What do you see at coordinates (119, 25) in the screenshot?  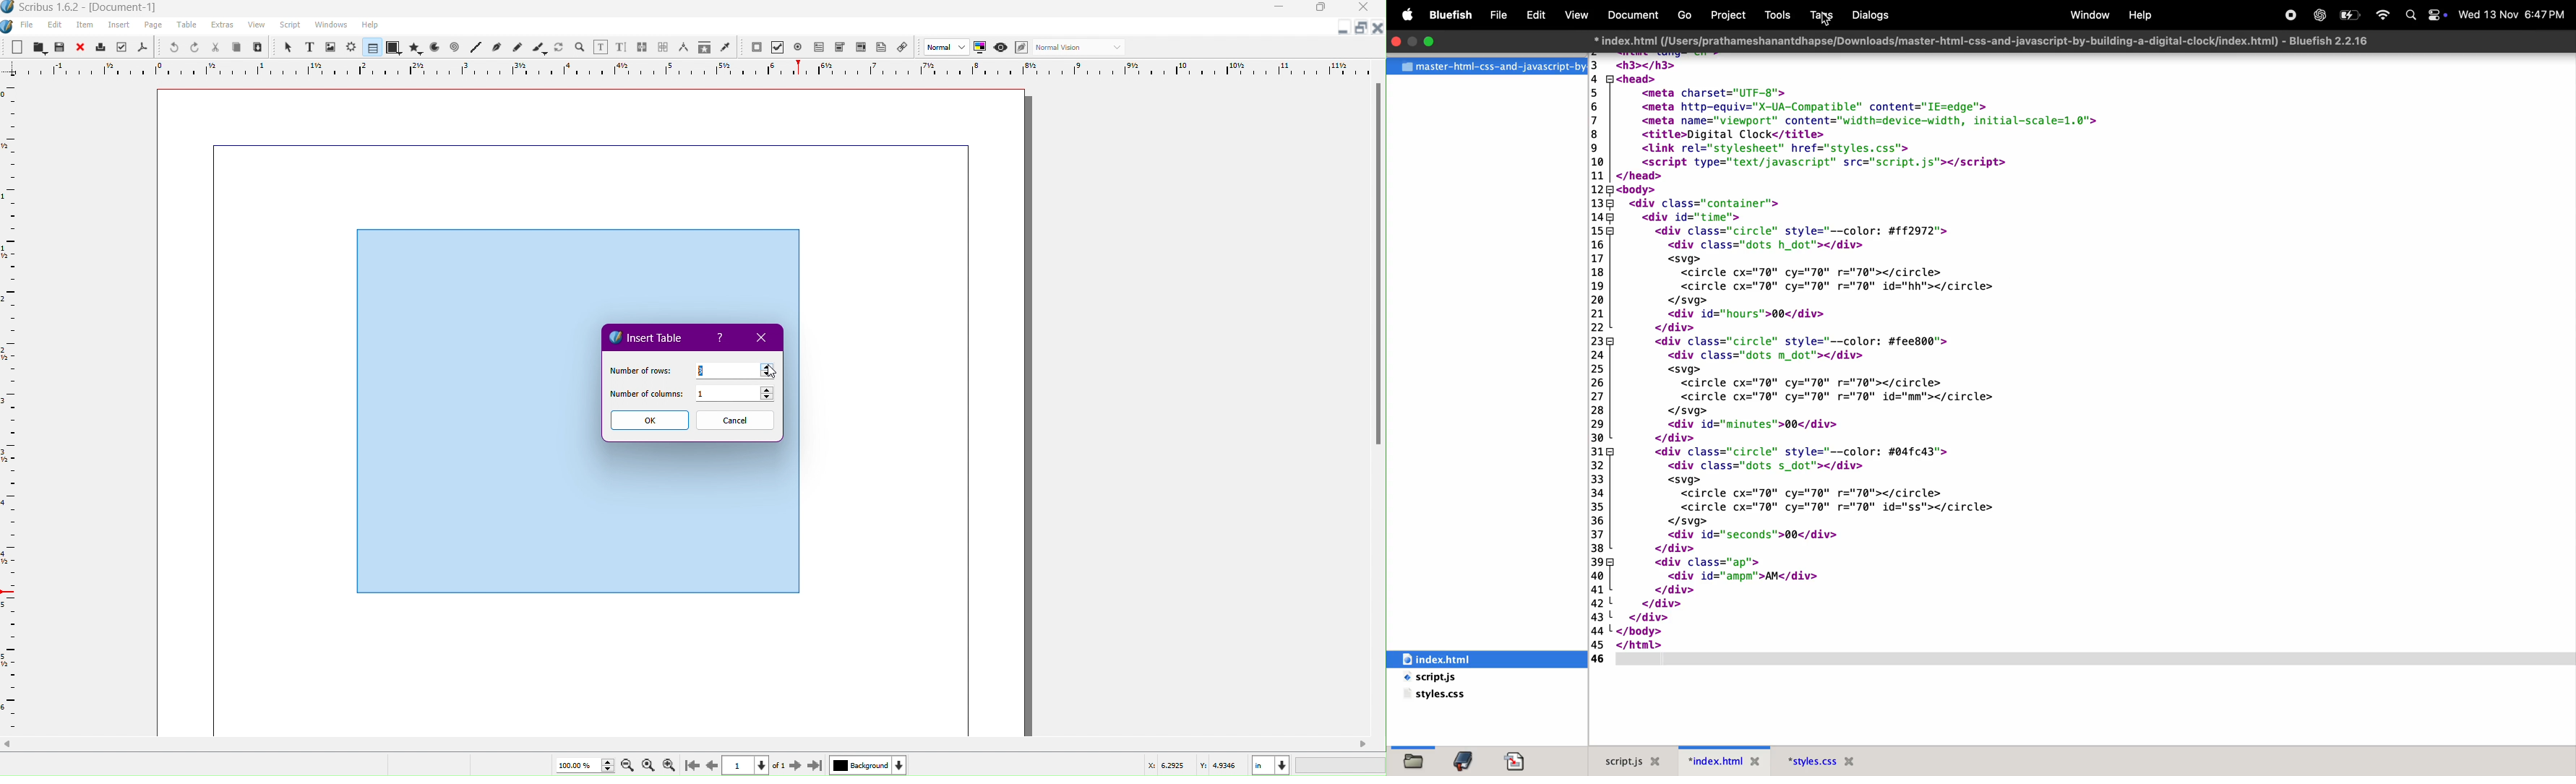 I see `Insert` at bounding box center [119, 25].